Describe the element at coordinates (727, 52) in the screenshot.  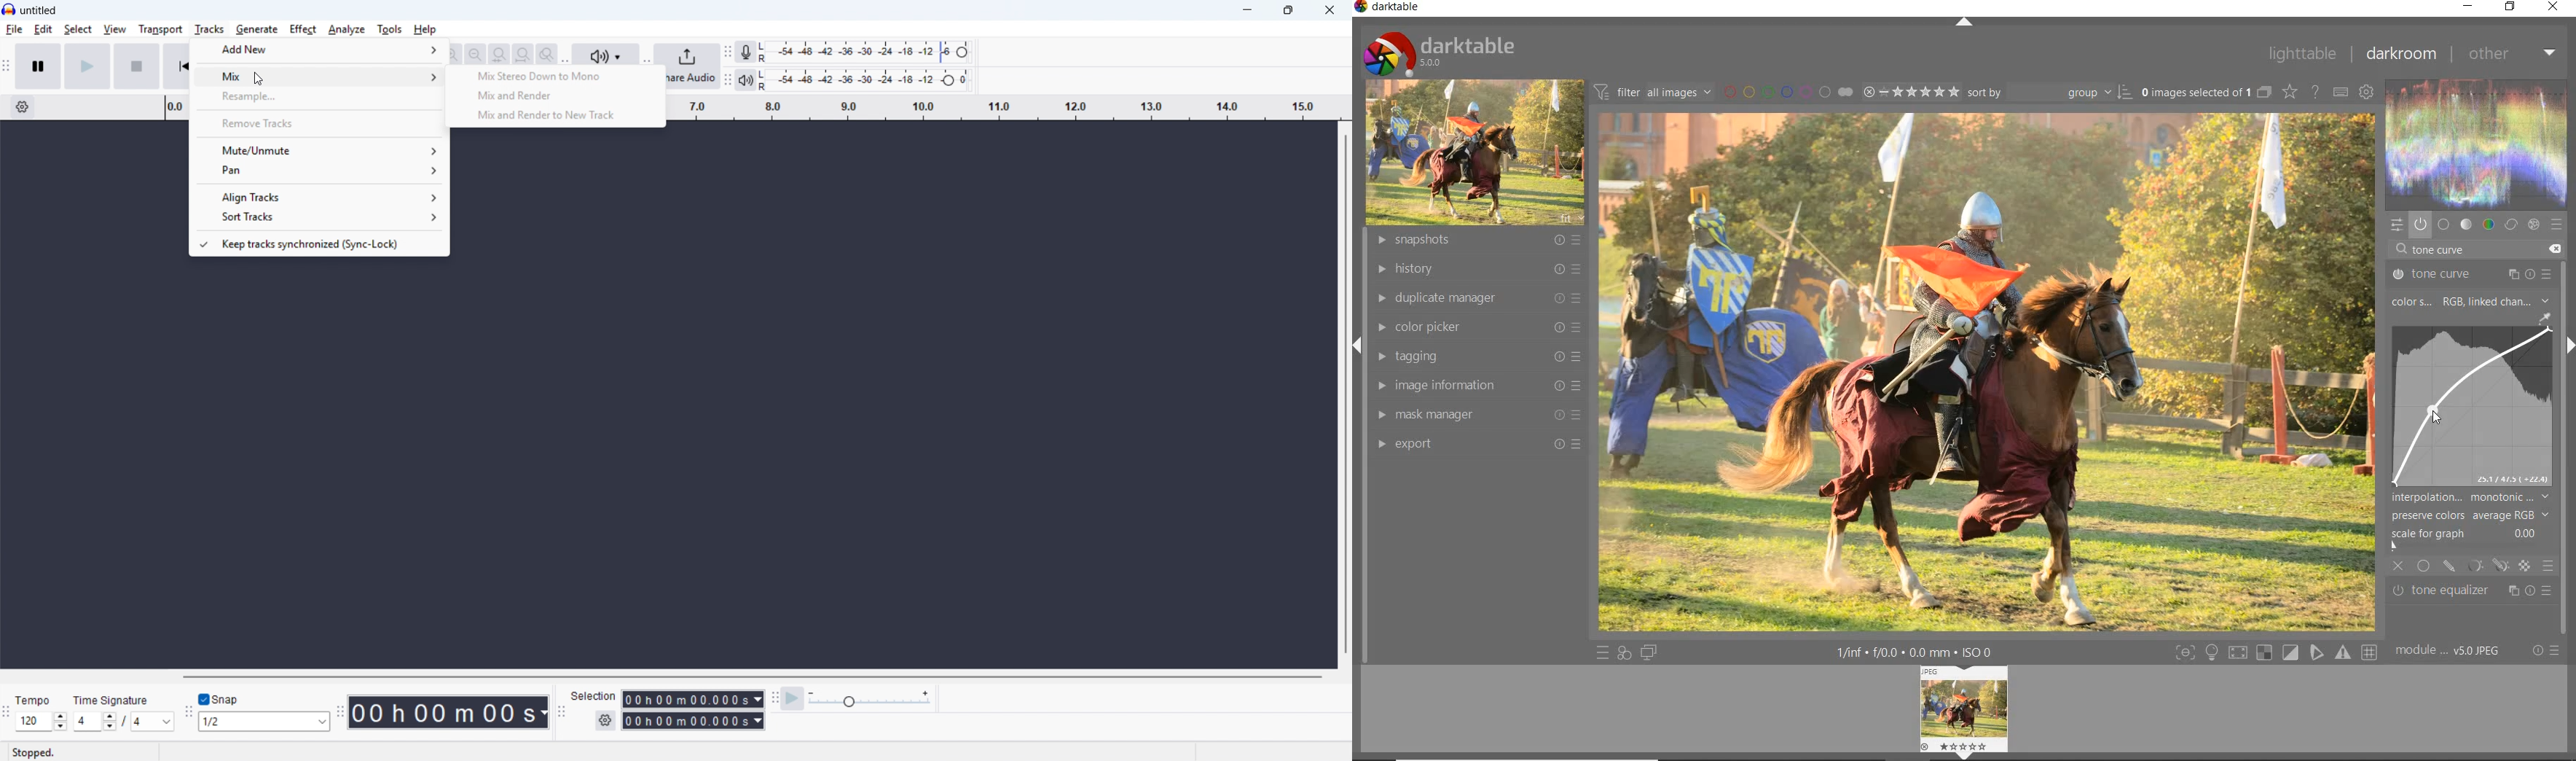
I see `Recording metre toolbar ` at that location.